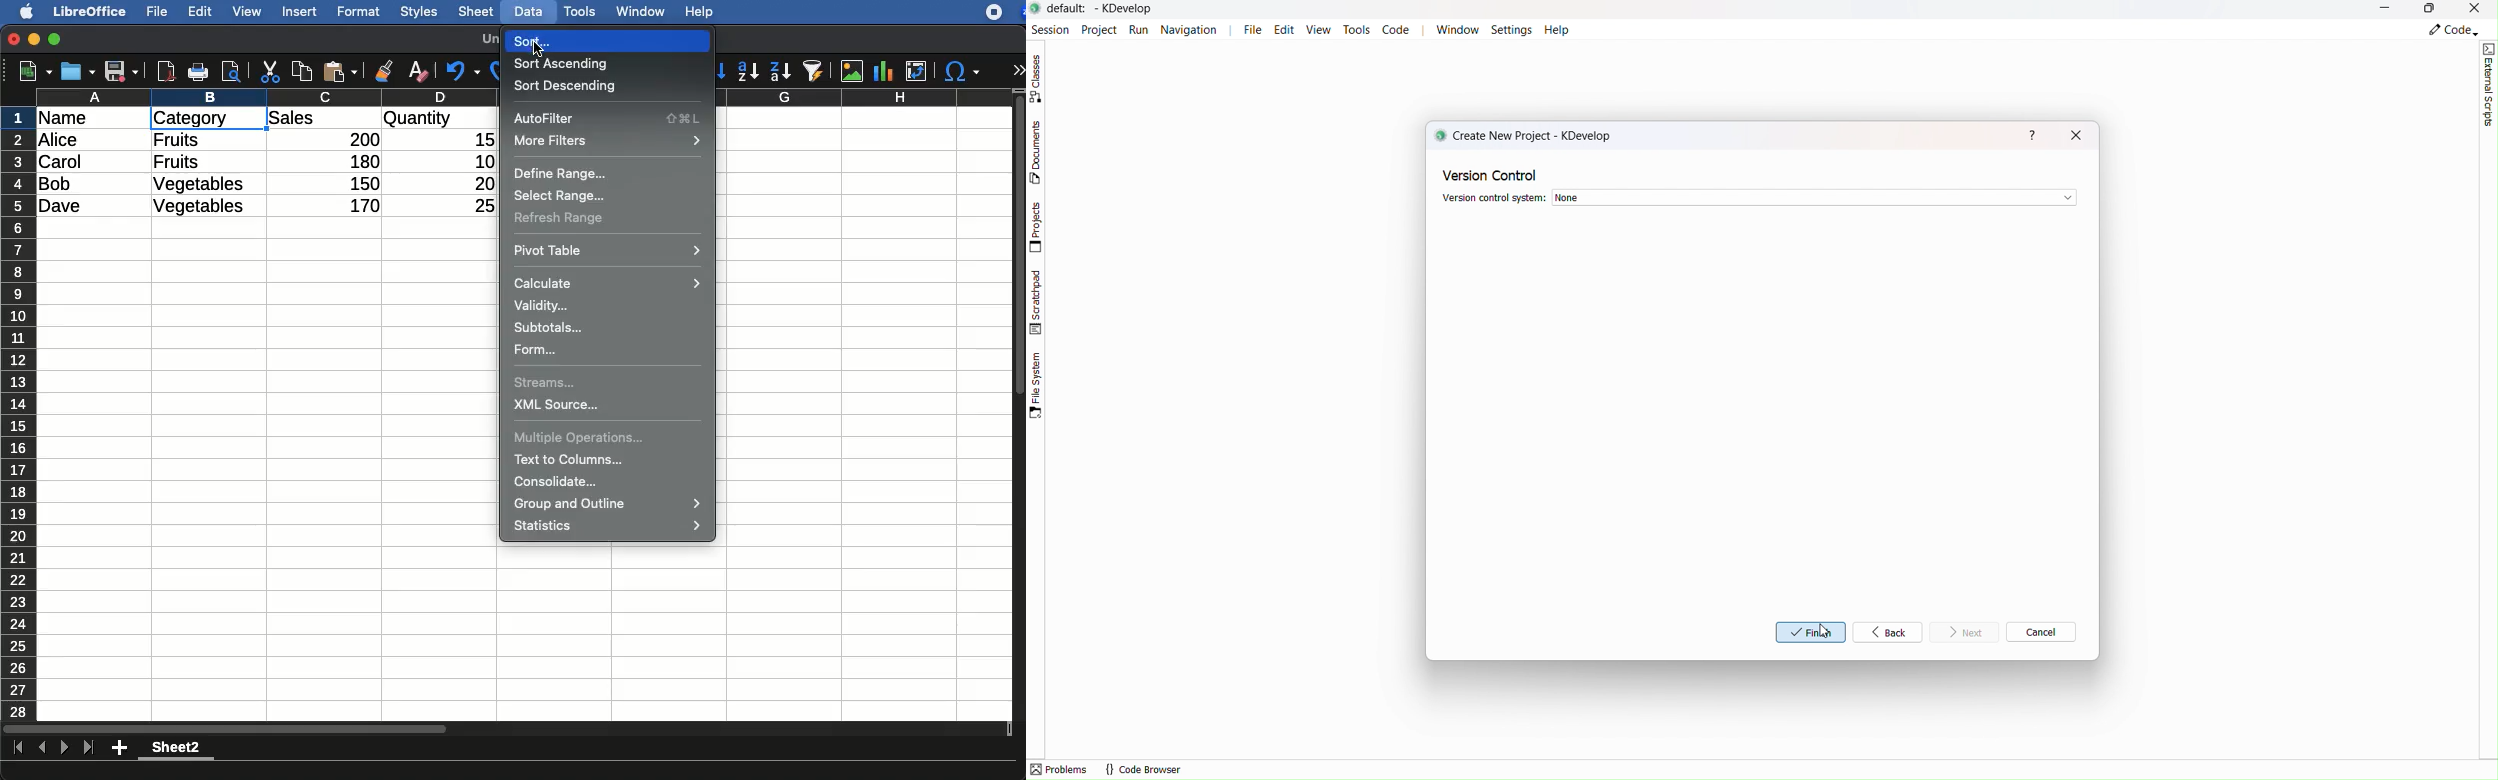 The height and width of the screenshot is (784, 2520). What do you see at coordinates (177, 139) in the screenshot?
I see `Fruits` at bounding box center [177, 139].